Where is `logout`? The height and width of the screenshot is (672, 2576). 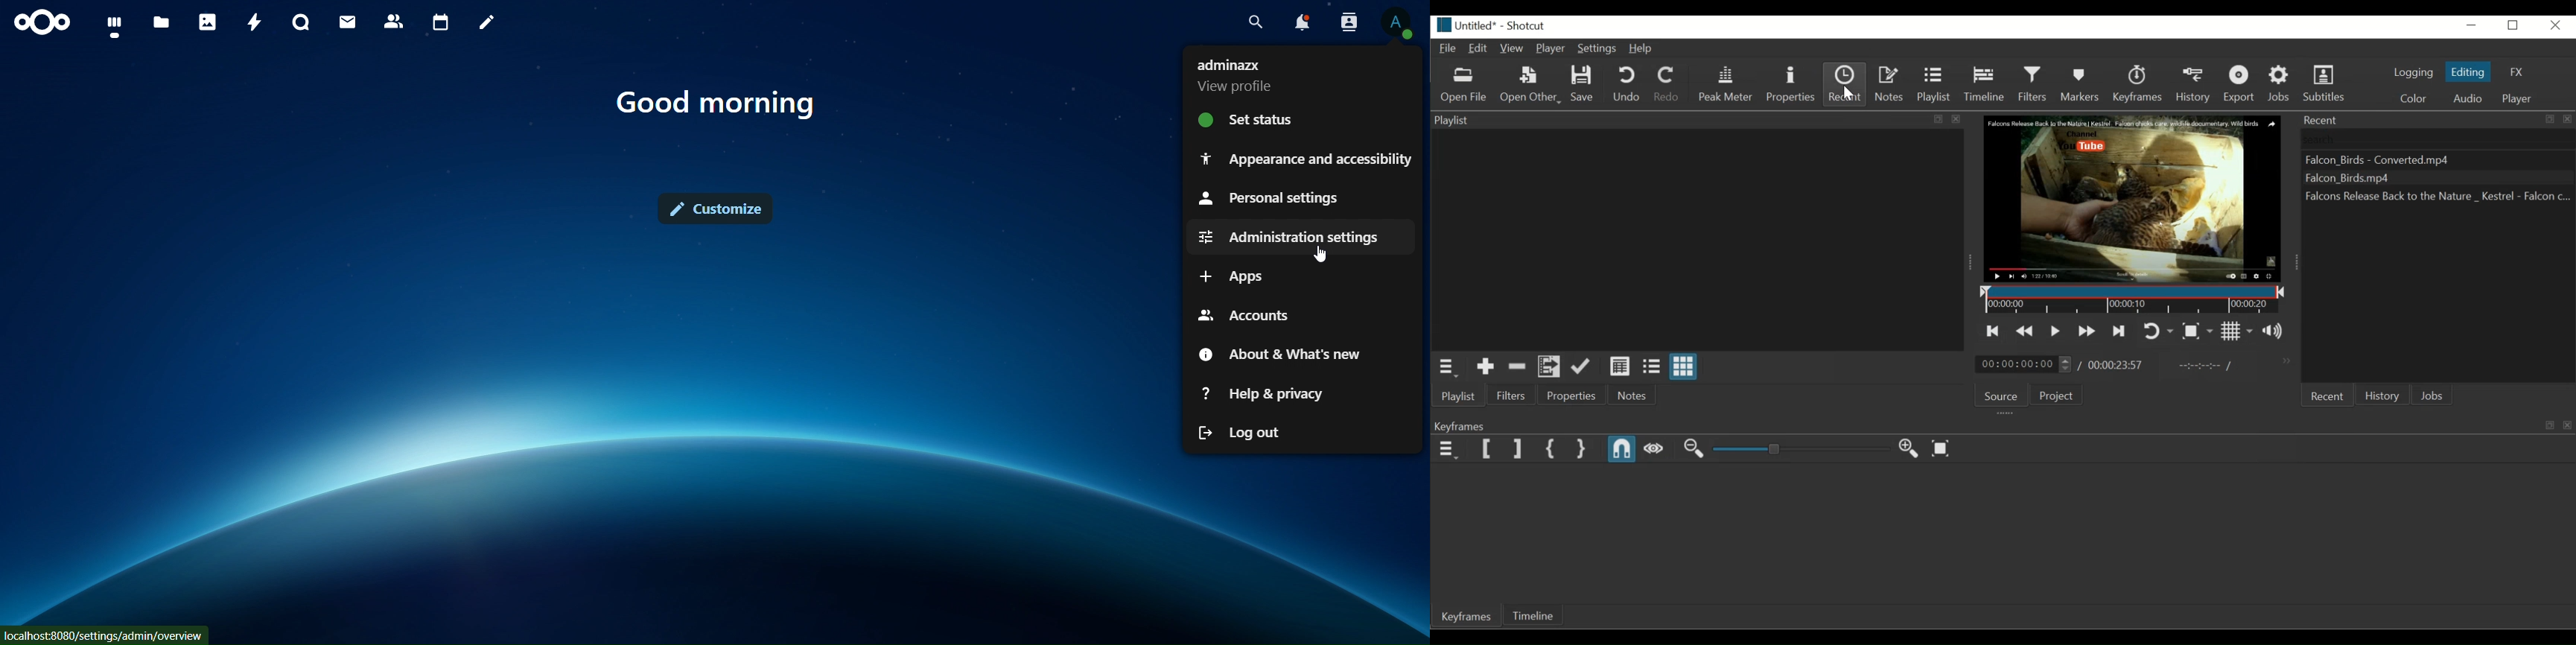 logout is located at coordinates (1259, 433).